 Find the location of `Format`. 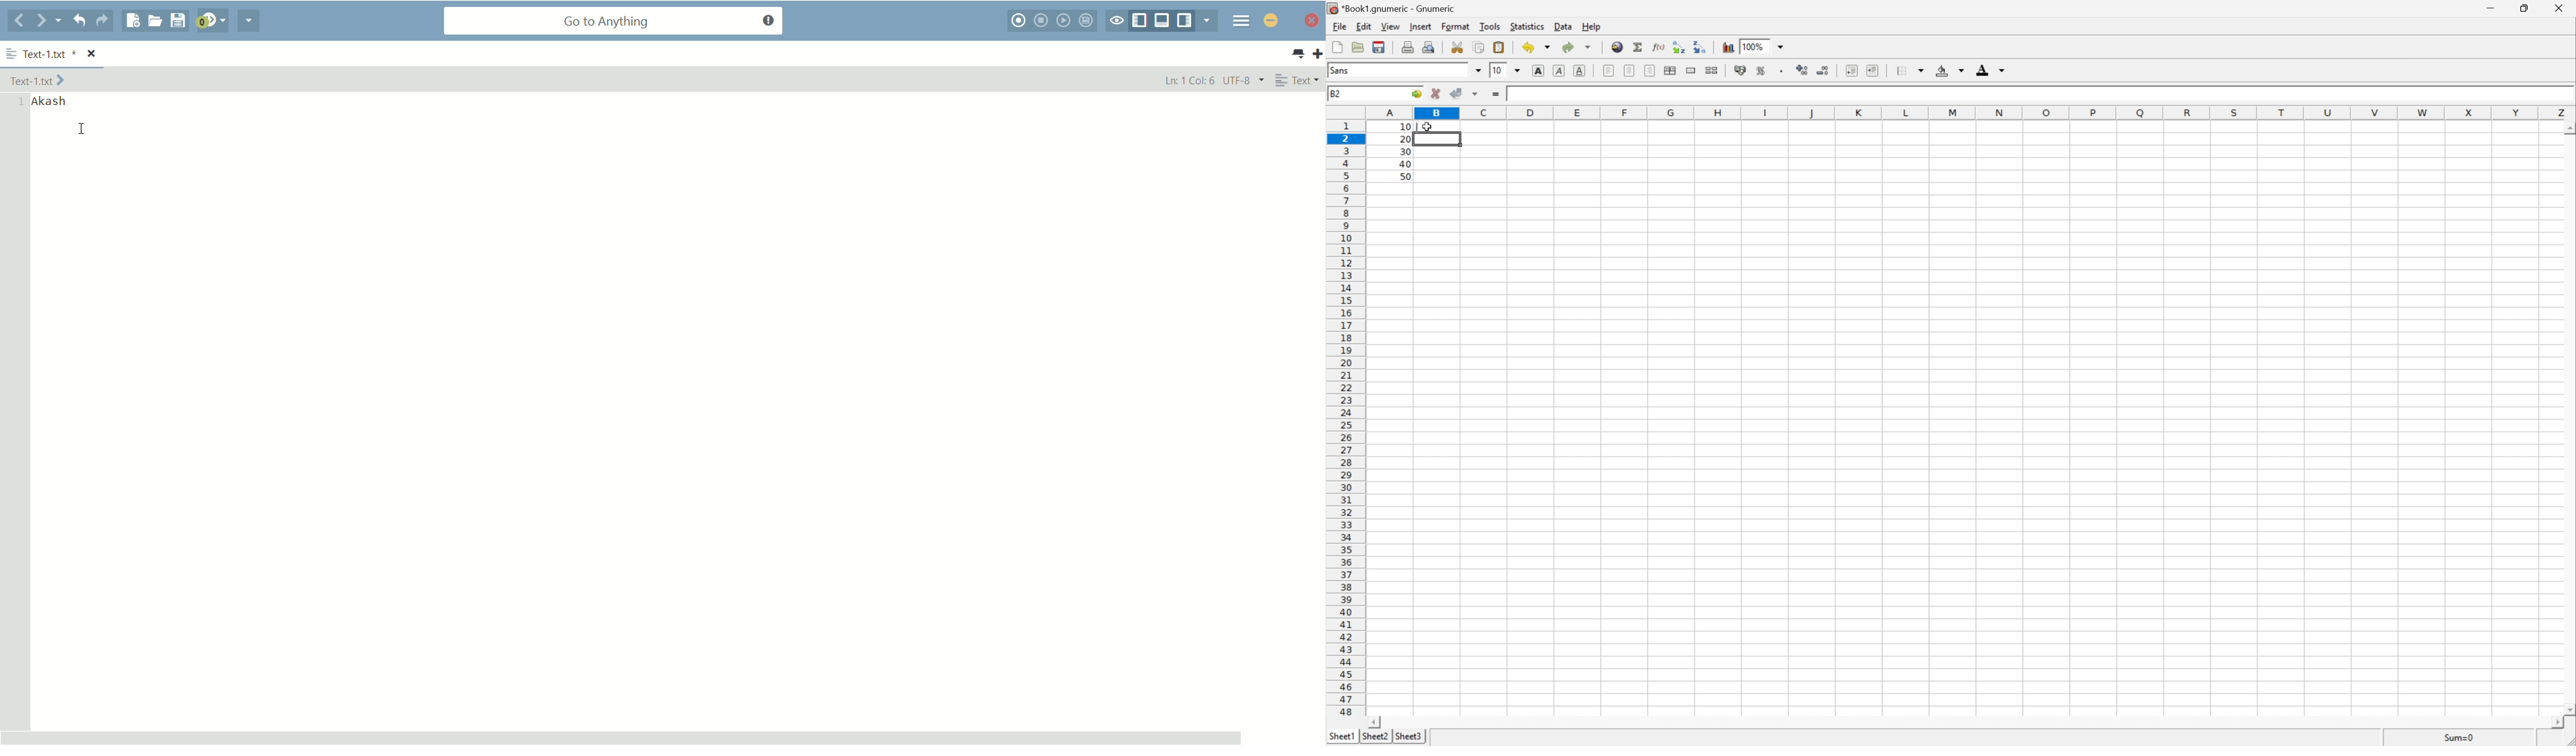

Format is located at coordinates (1456, 26).